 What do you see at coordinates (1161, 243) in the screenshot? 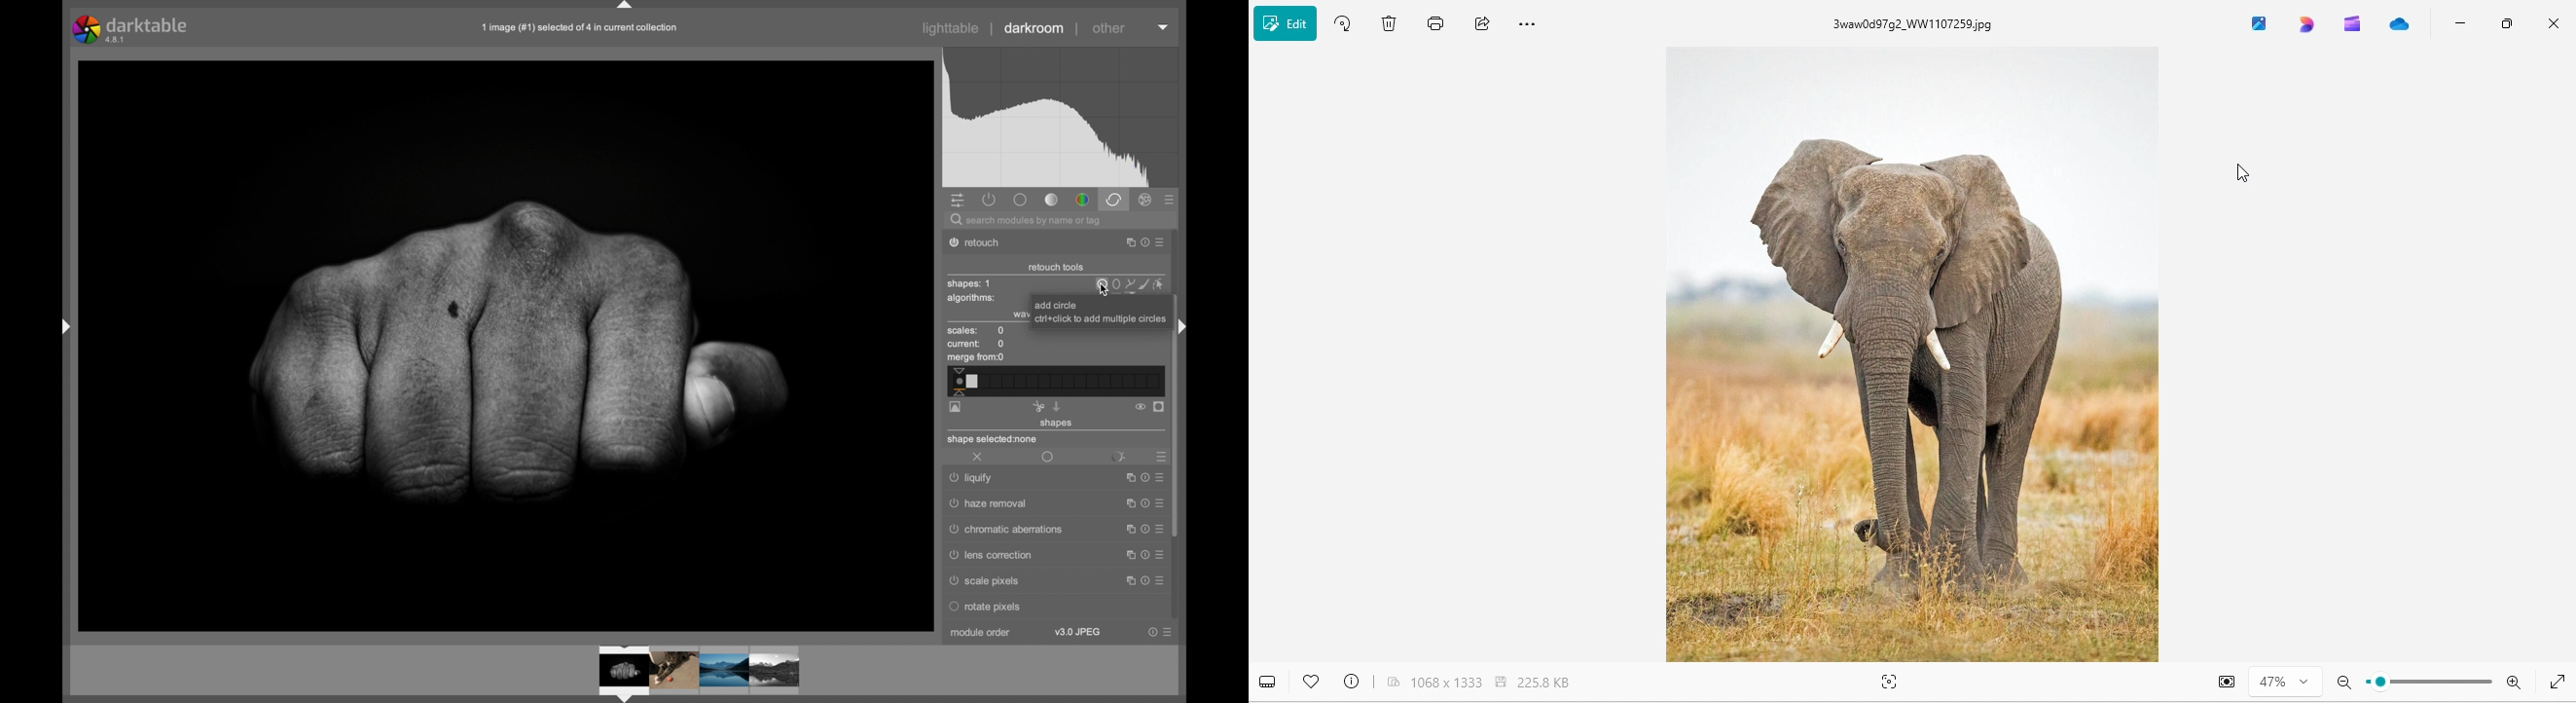
I see `more options` at bounding box center [1161, 243].